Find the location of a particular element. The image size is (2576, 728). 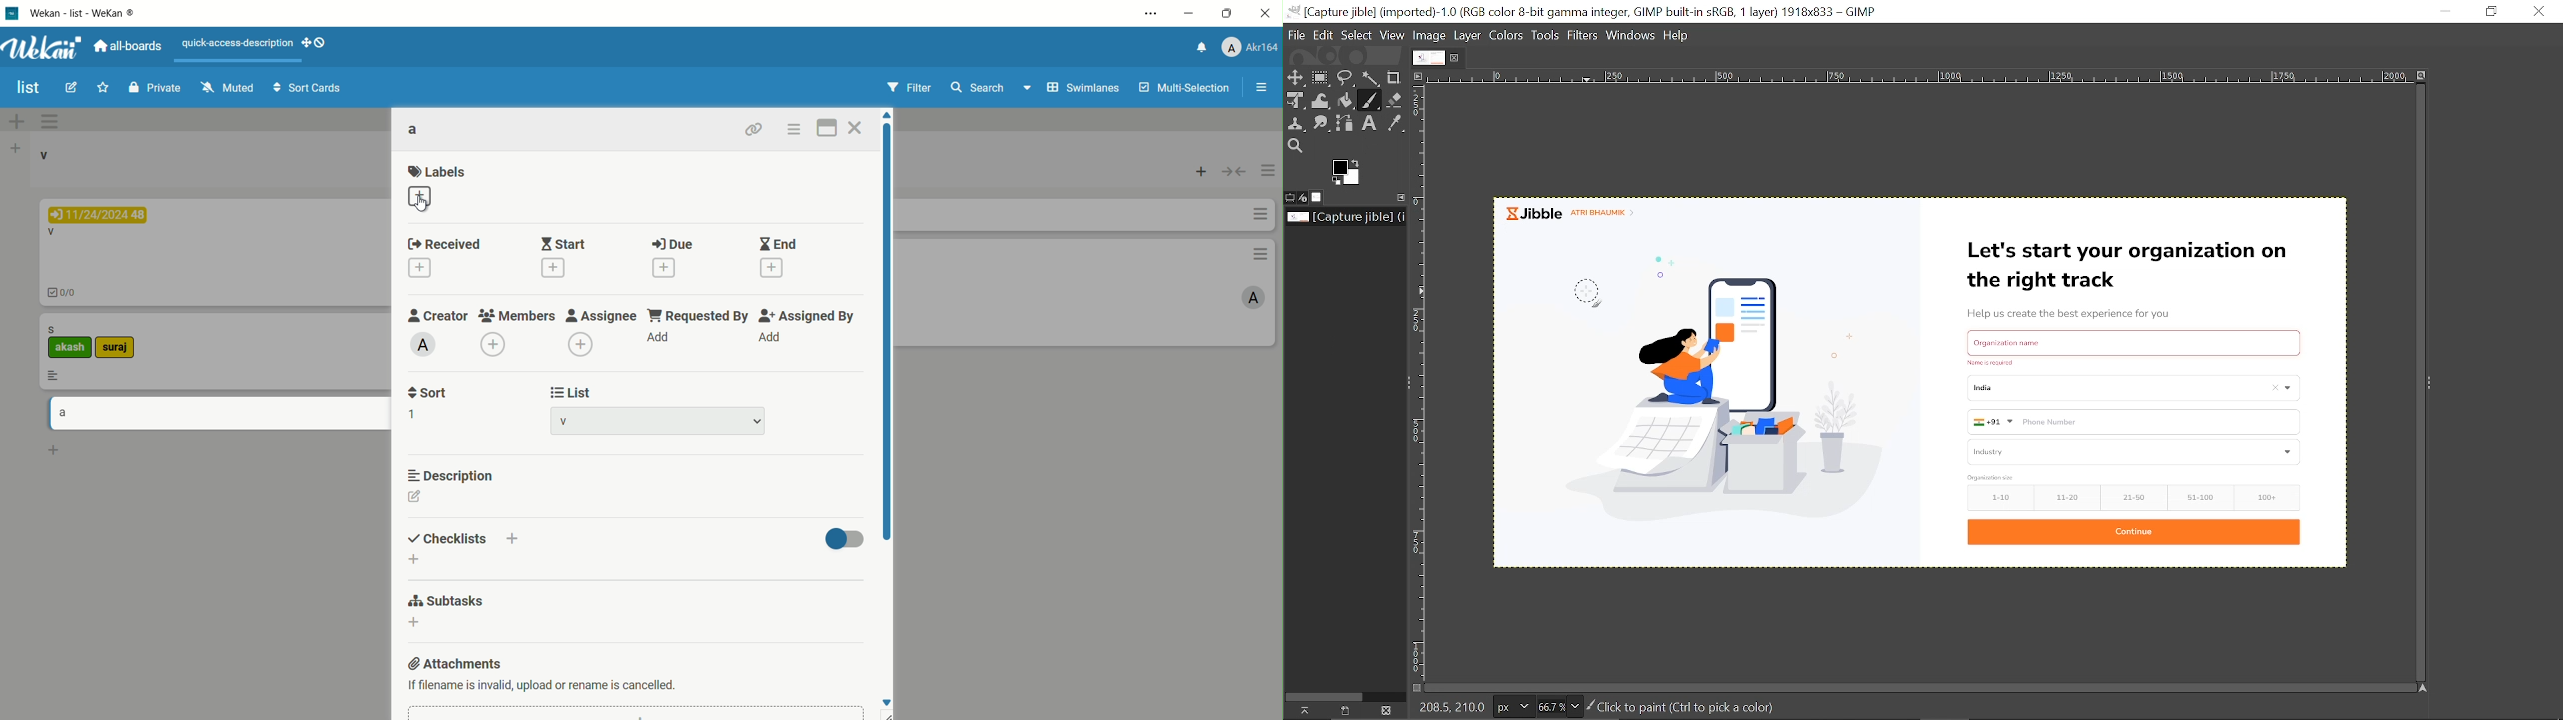

create a new display for this image is located at coordinates (1342, 710).